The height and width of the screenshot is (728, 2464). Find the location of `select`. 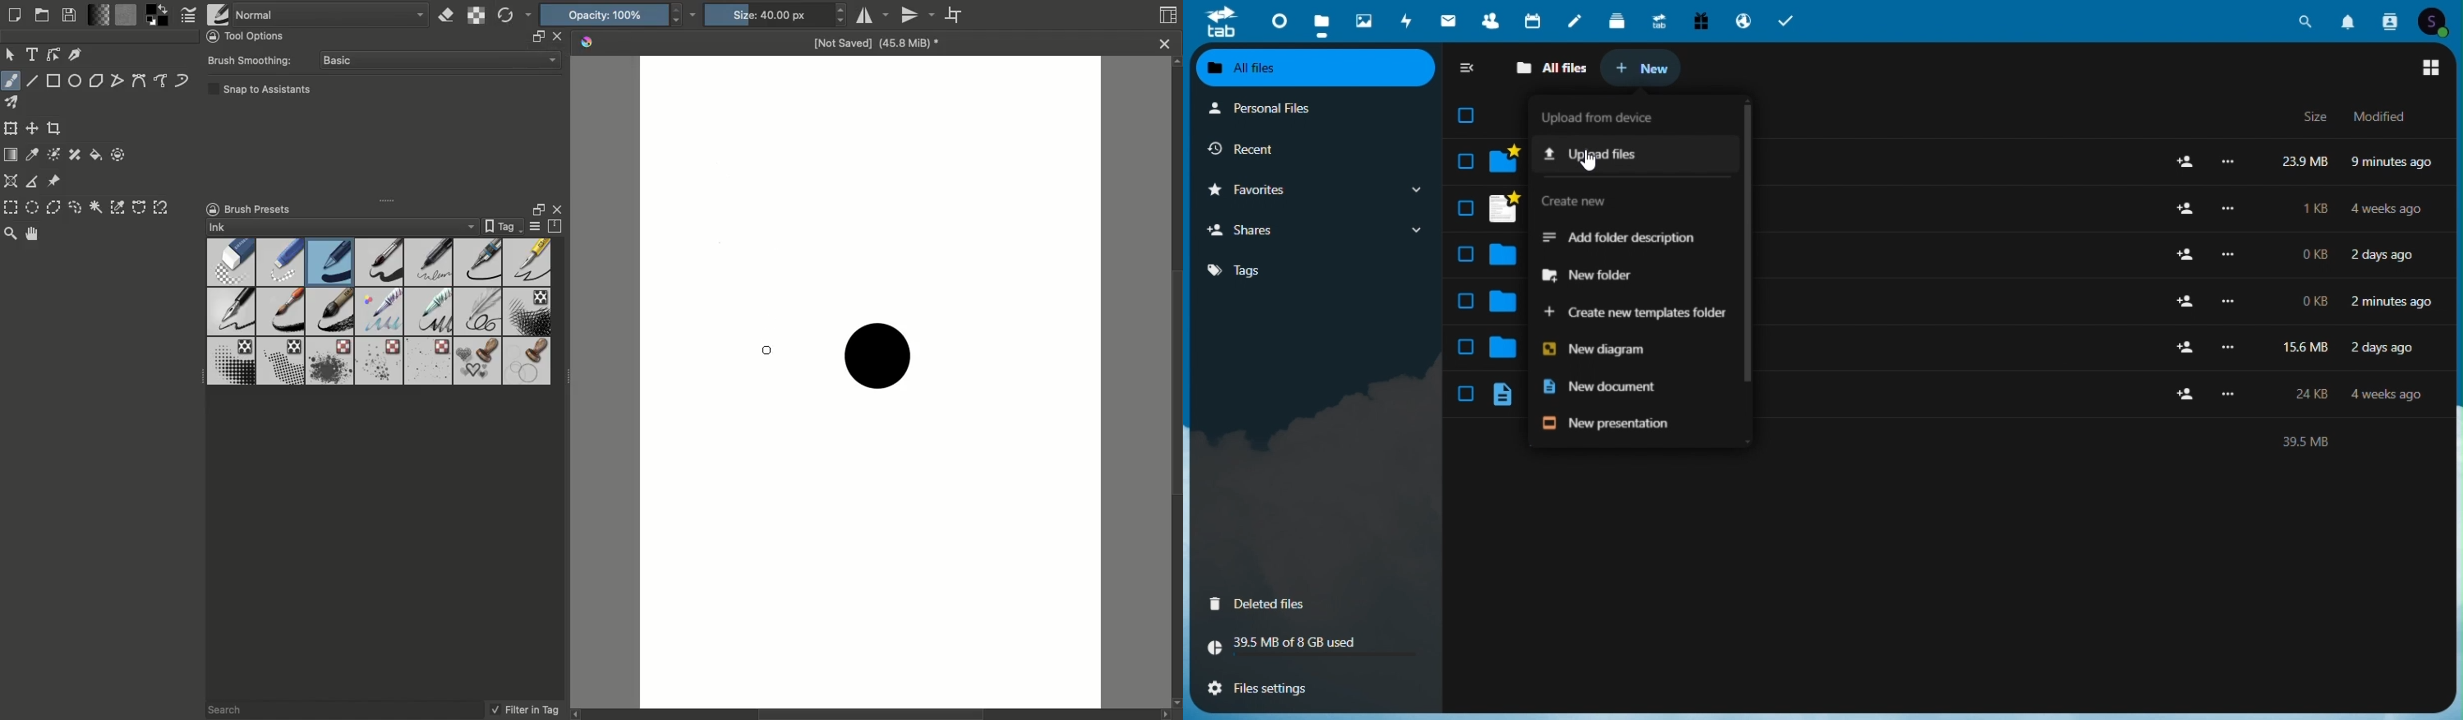

select is located at coordinates (1464, 161).